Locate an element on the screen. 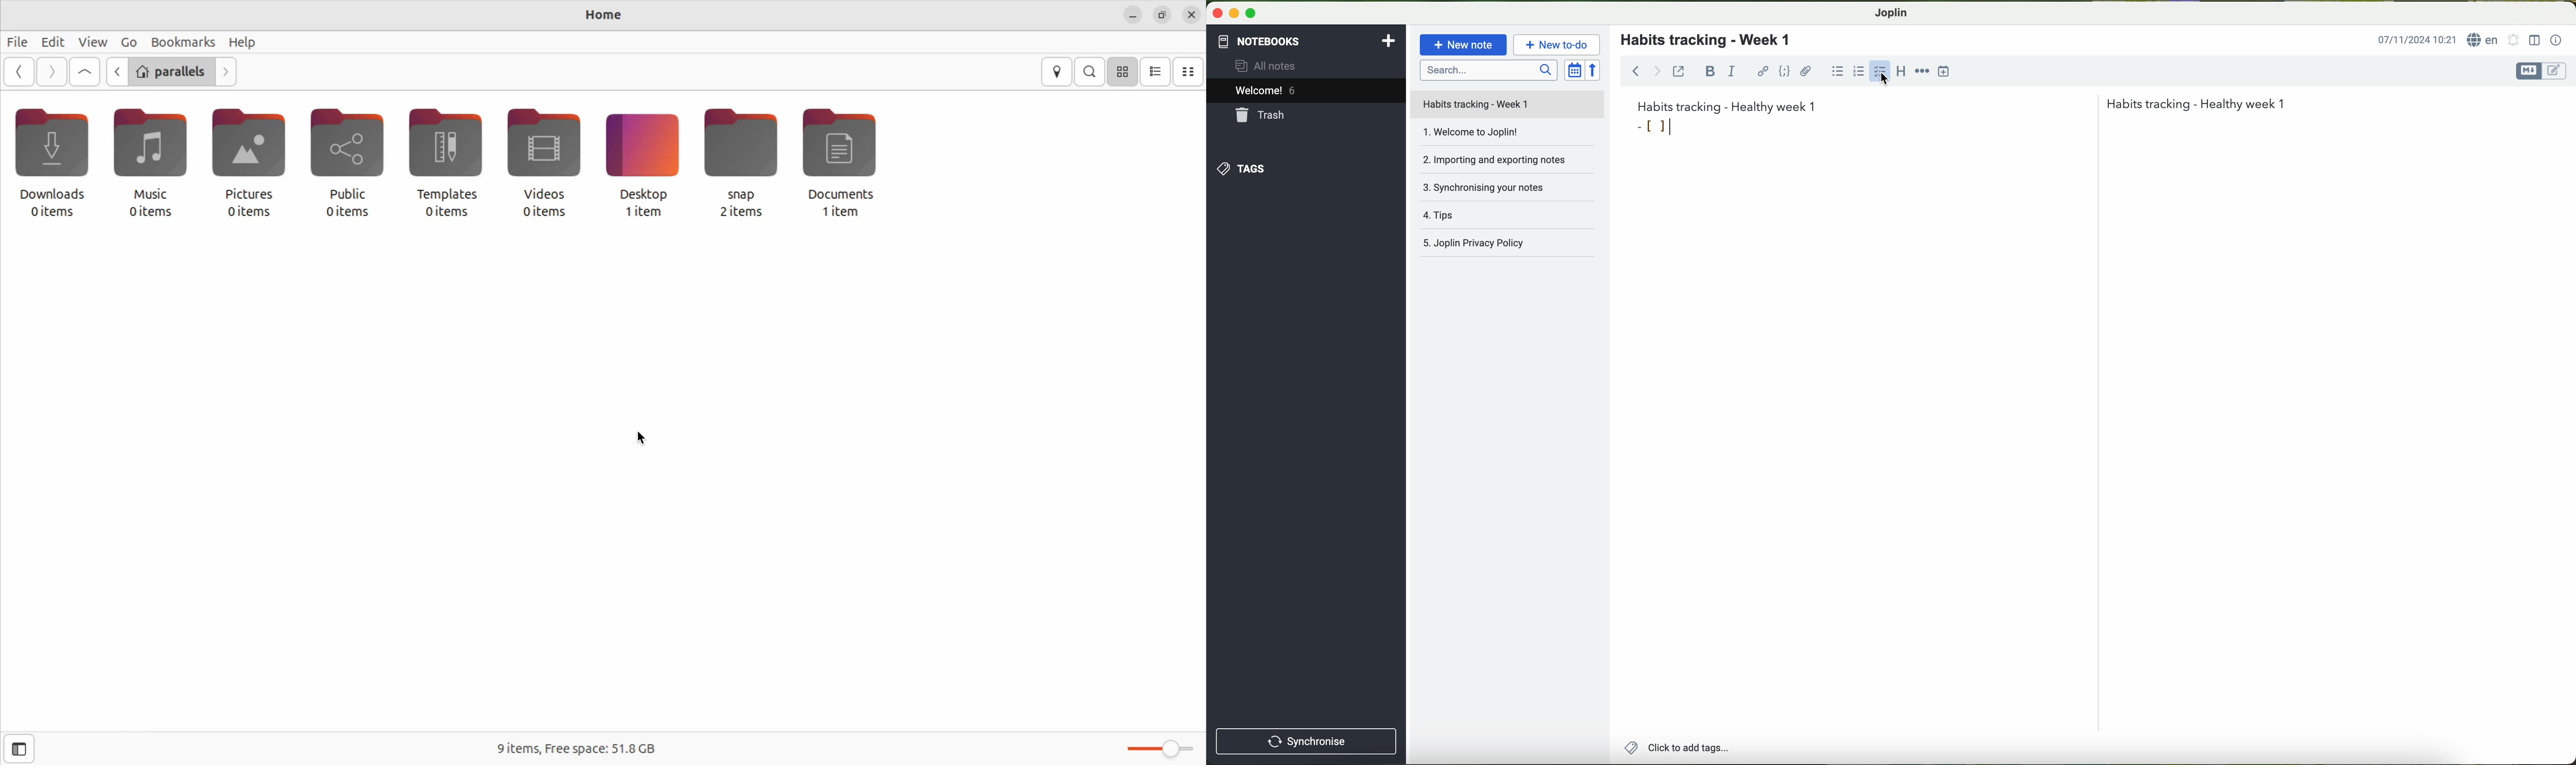 The height and width of the screenshot is (784, 2576). set alarm is located at coordinates (2514, 39).